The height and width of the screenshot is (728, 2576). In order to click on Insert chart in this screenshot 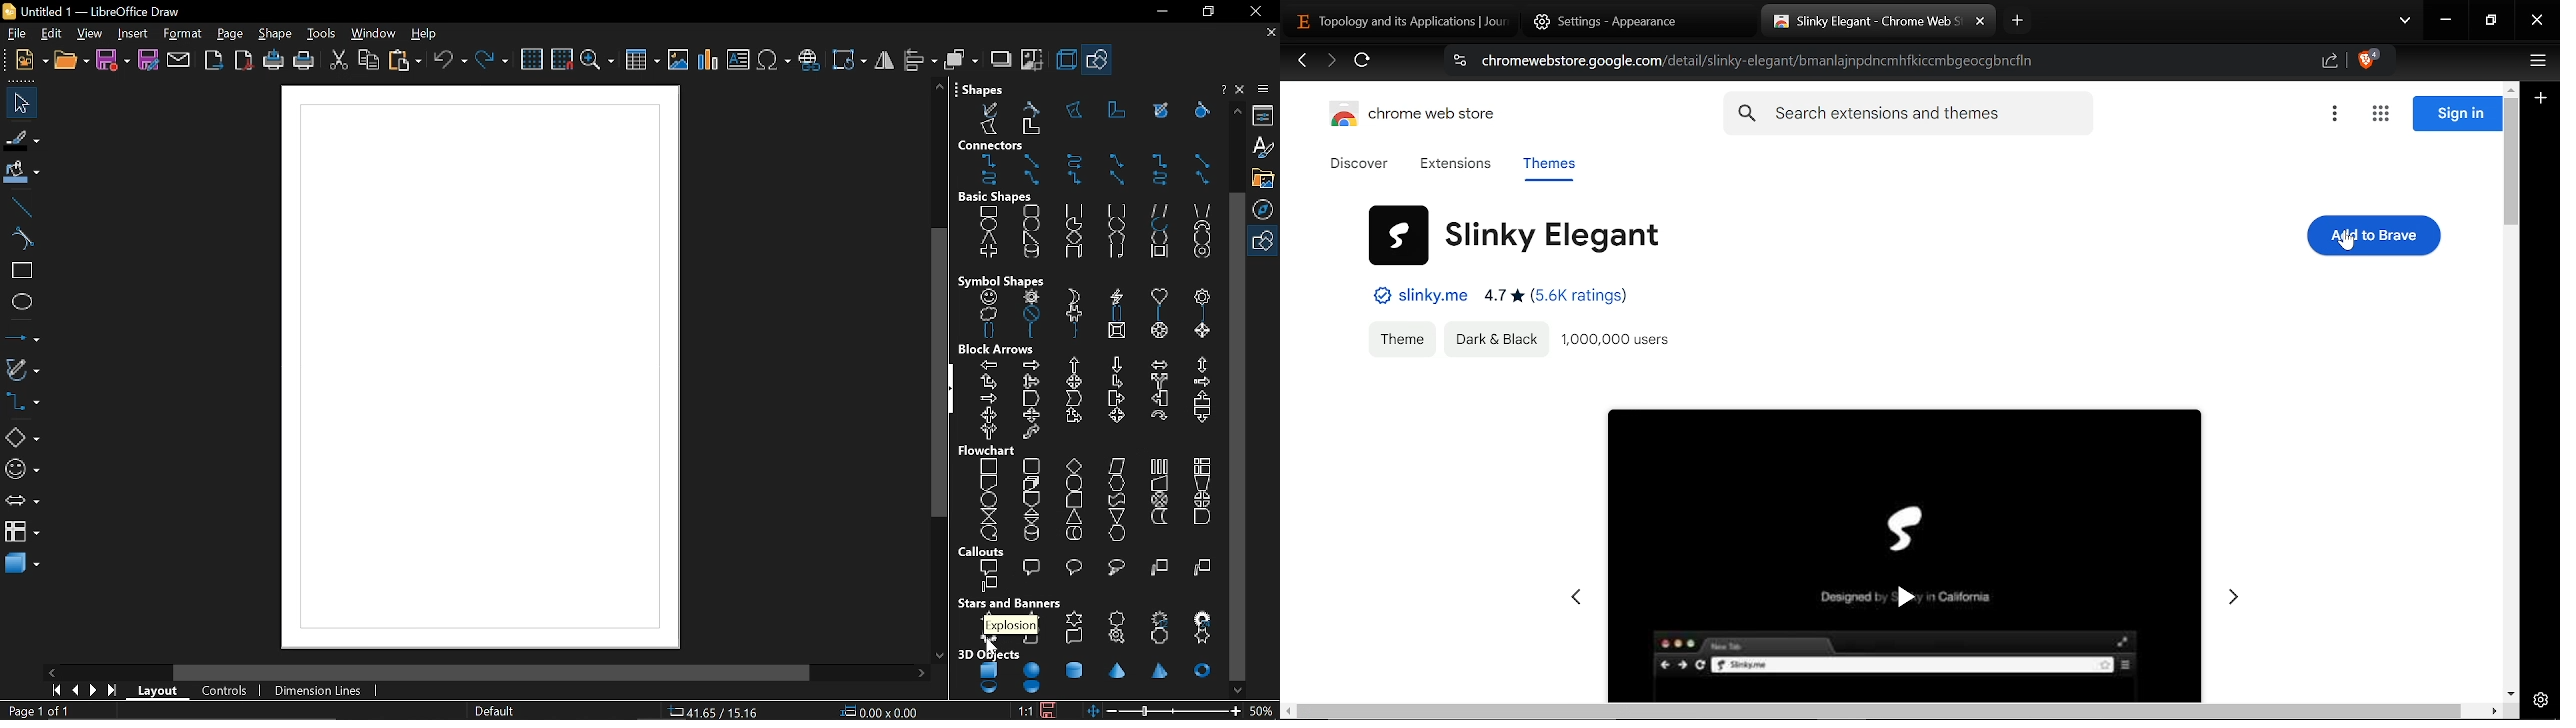, I will do `click(707, 60)`.